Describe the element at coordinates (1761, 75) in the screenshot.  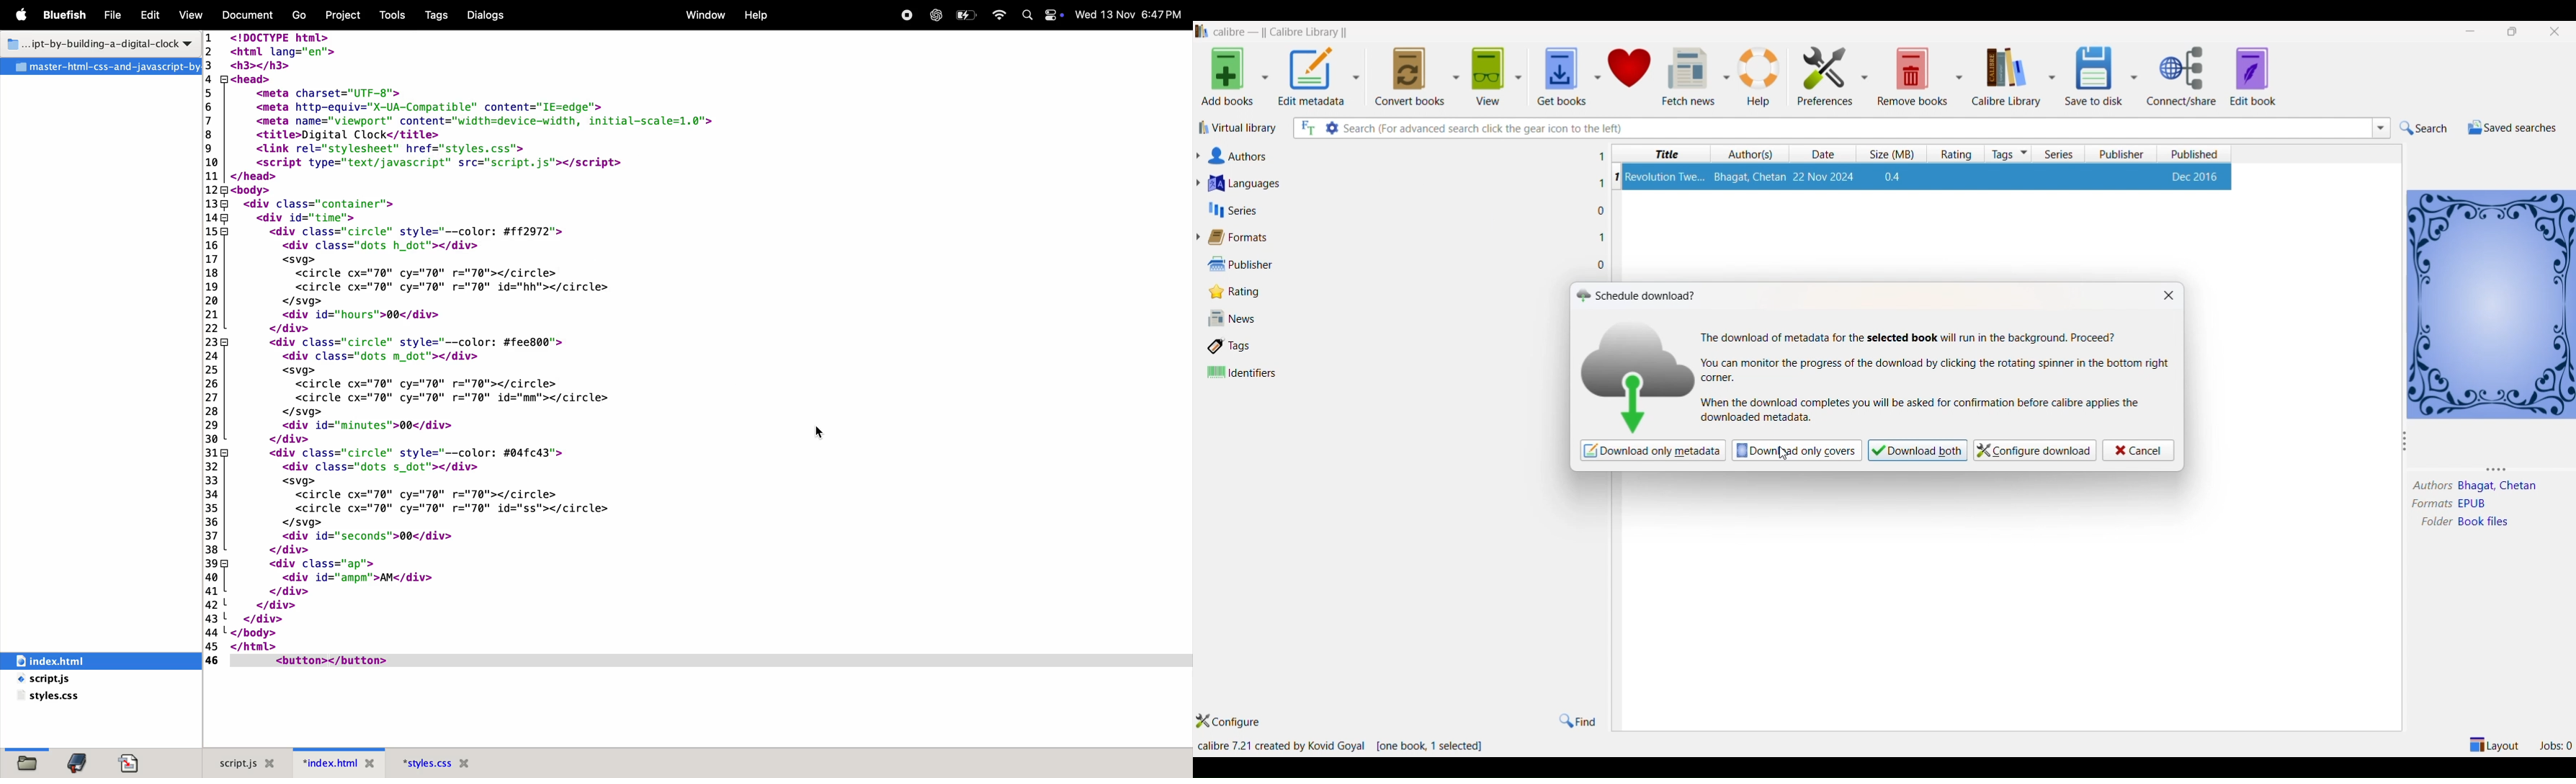
I see `help` at that location.